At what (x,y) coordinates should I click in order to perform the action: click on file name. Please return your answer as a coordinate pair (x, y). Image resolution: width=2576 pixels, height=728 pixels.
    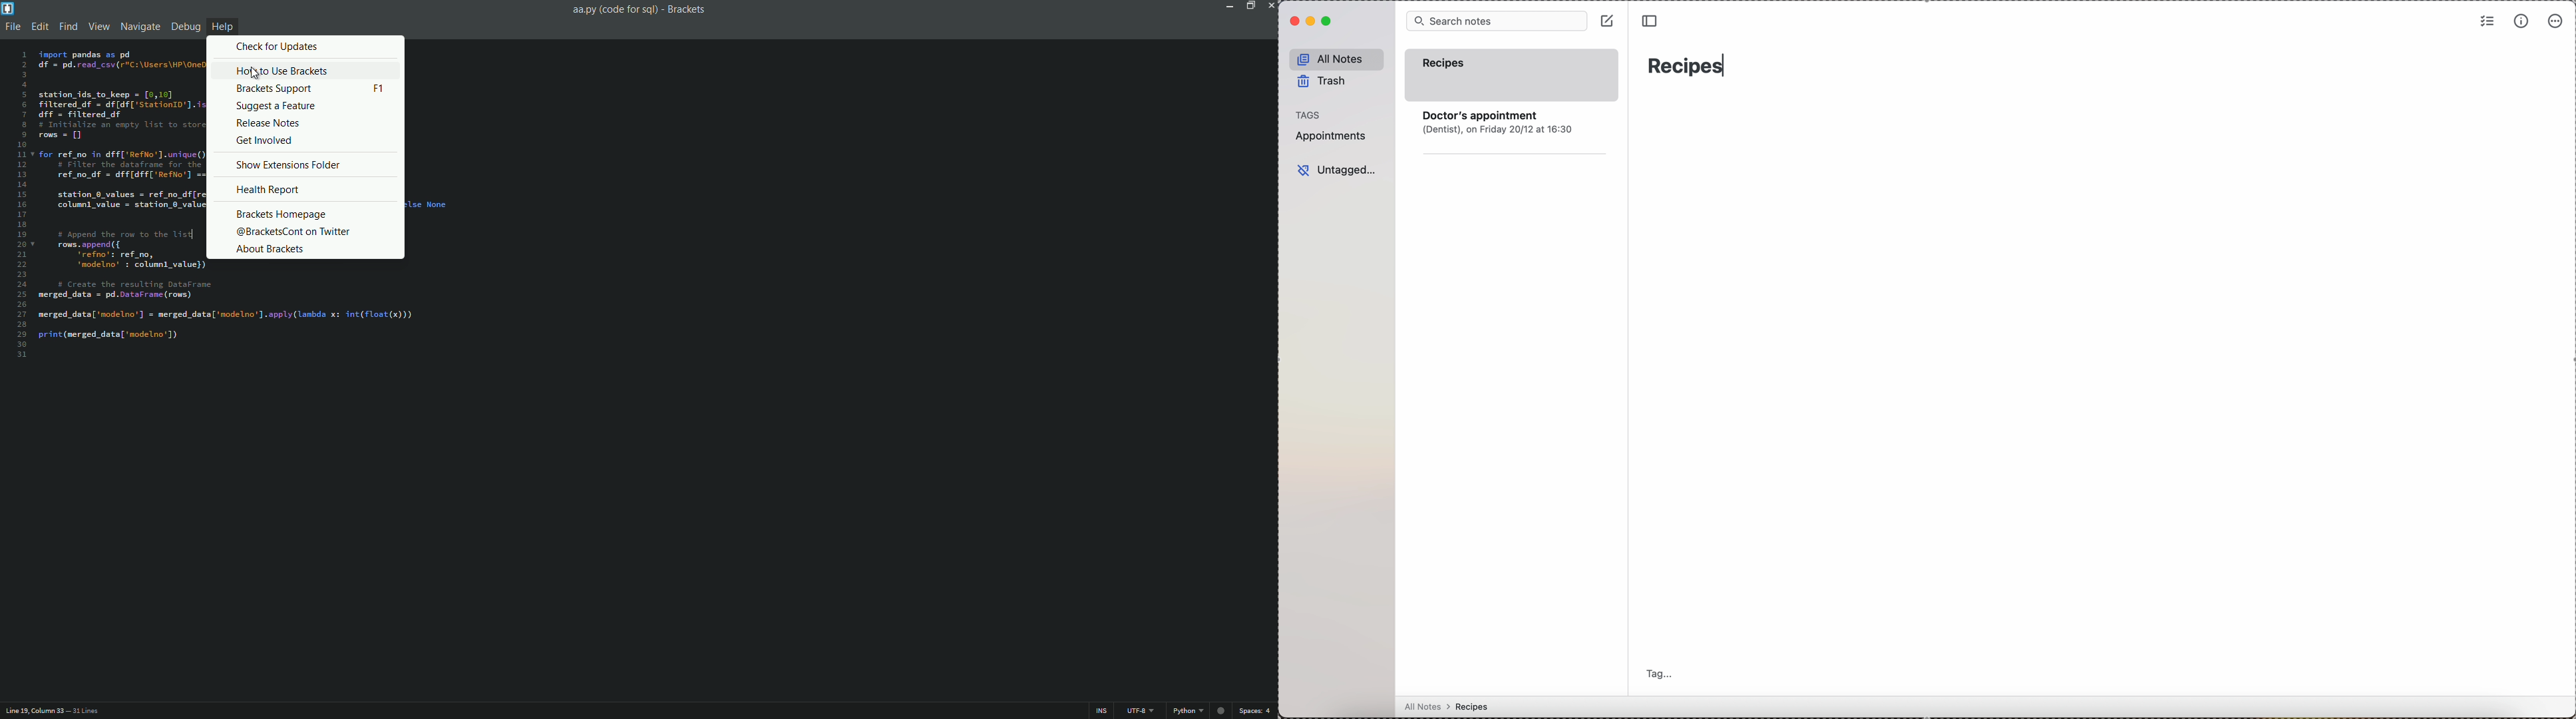
    Looking at the image, I should click on (615, 9).